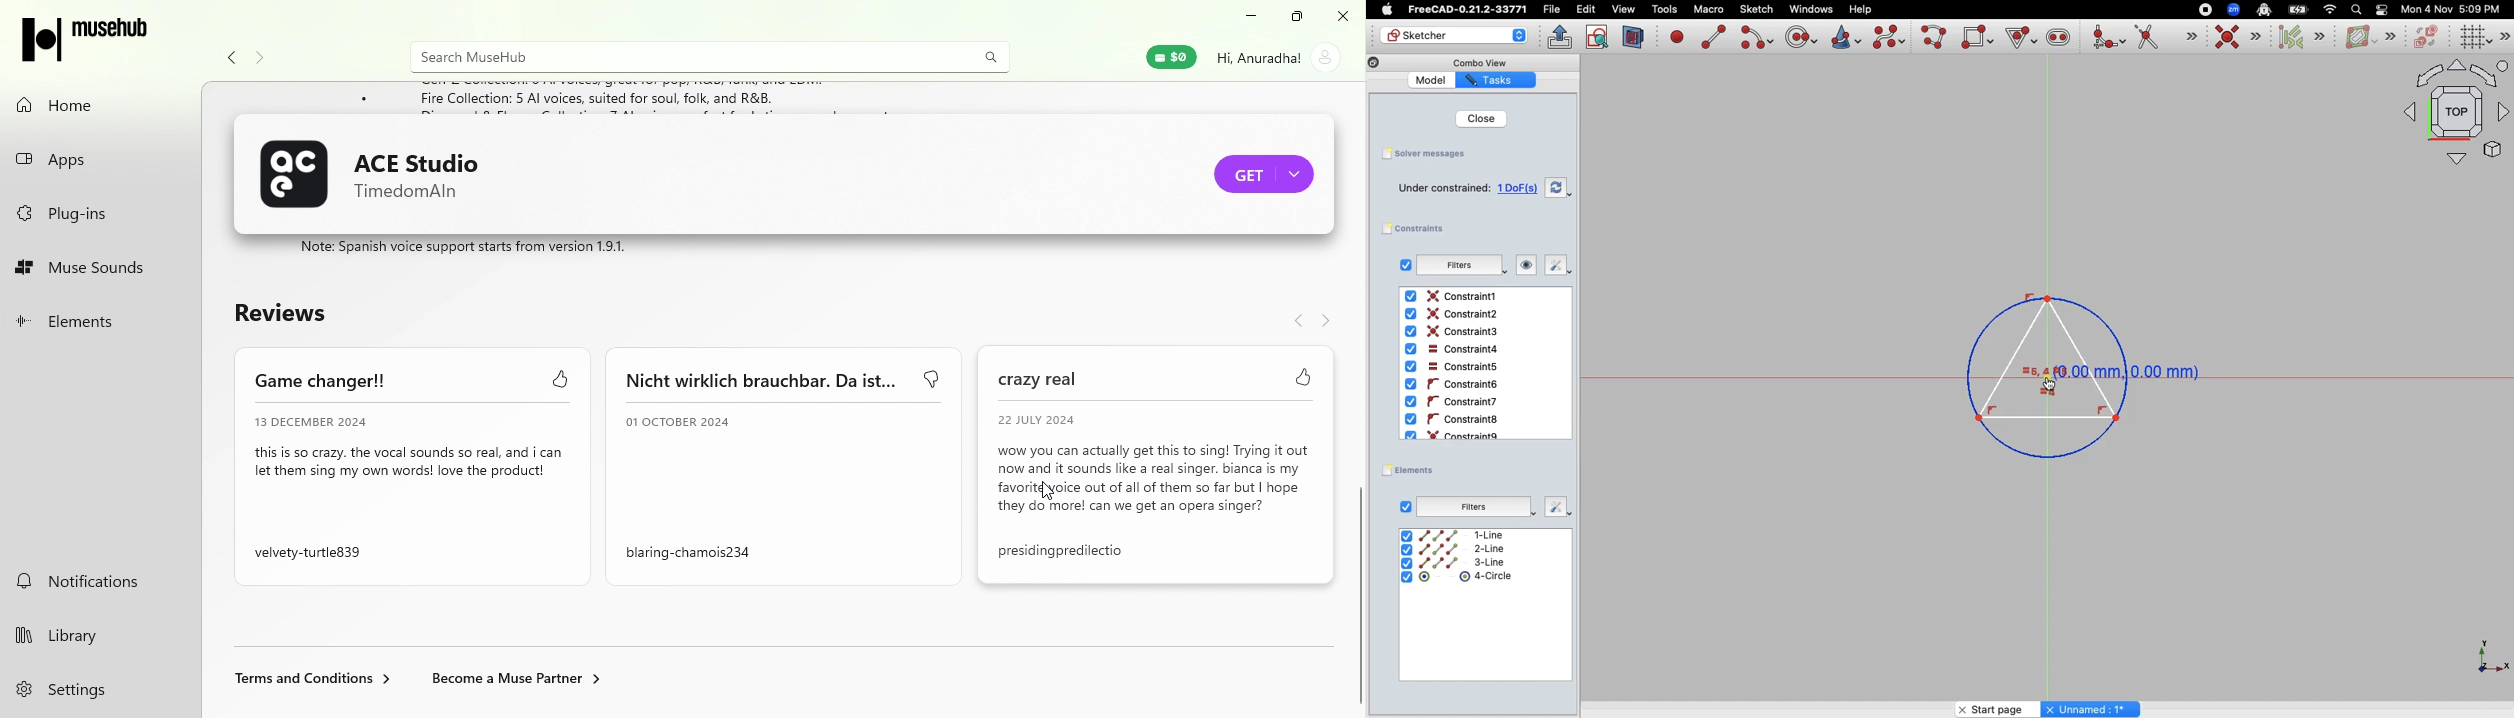  Describe the element at coordinates (1402, 265) in the screenshot. I see `Checkbox` at that location.